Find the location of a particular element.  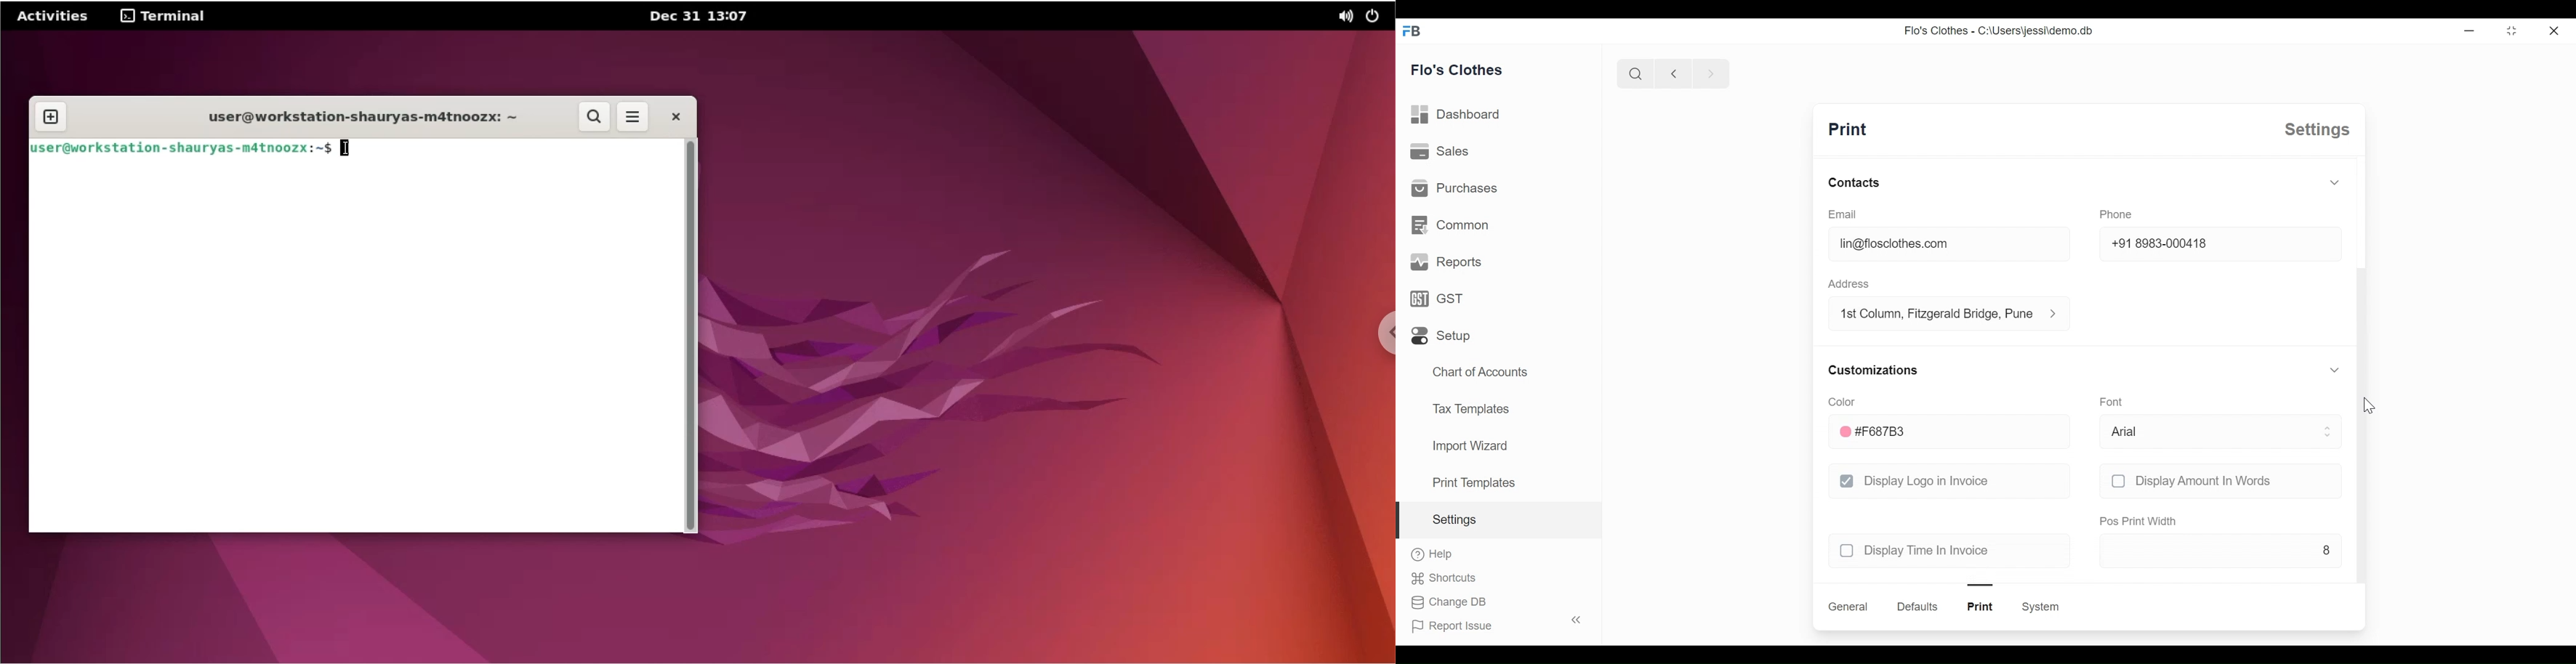

print templates is located at coordinates (1474, 483).